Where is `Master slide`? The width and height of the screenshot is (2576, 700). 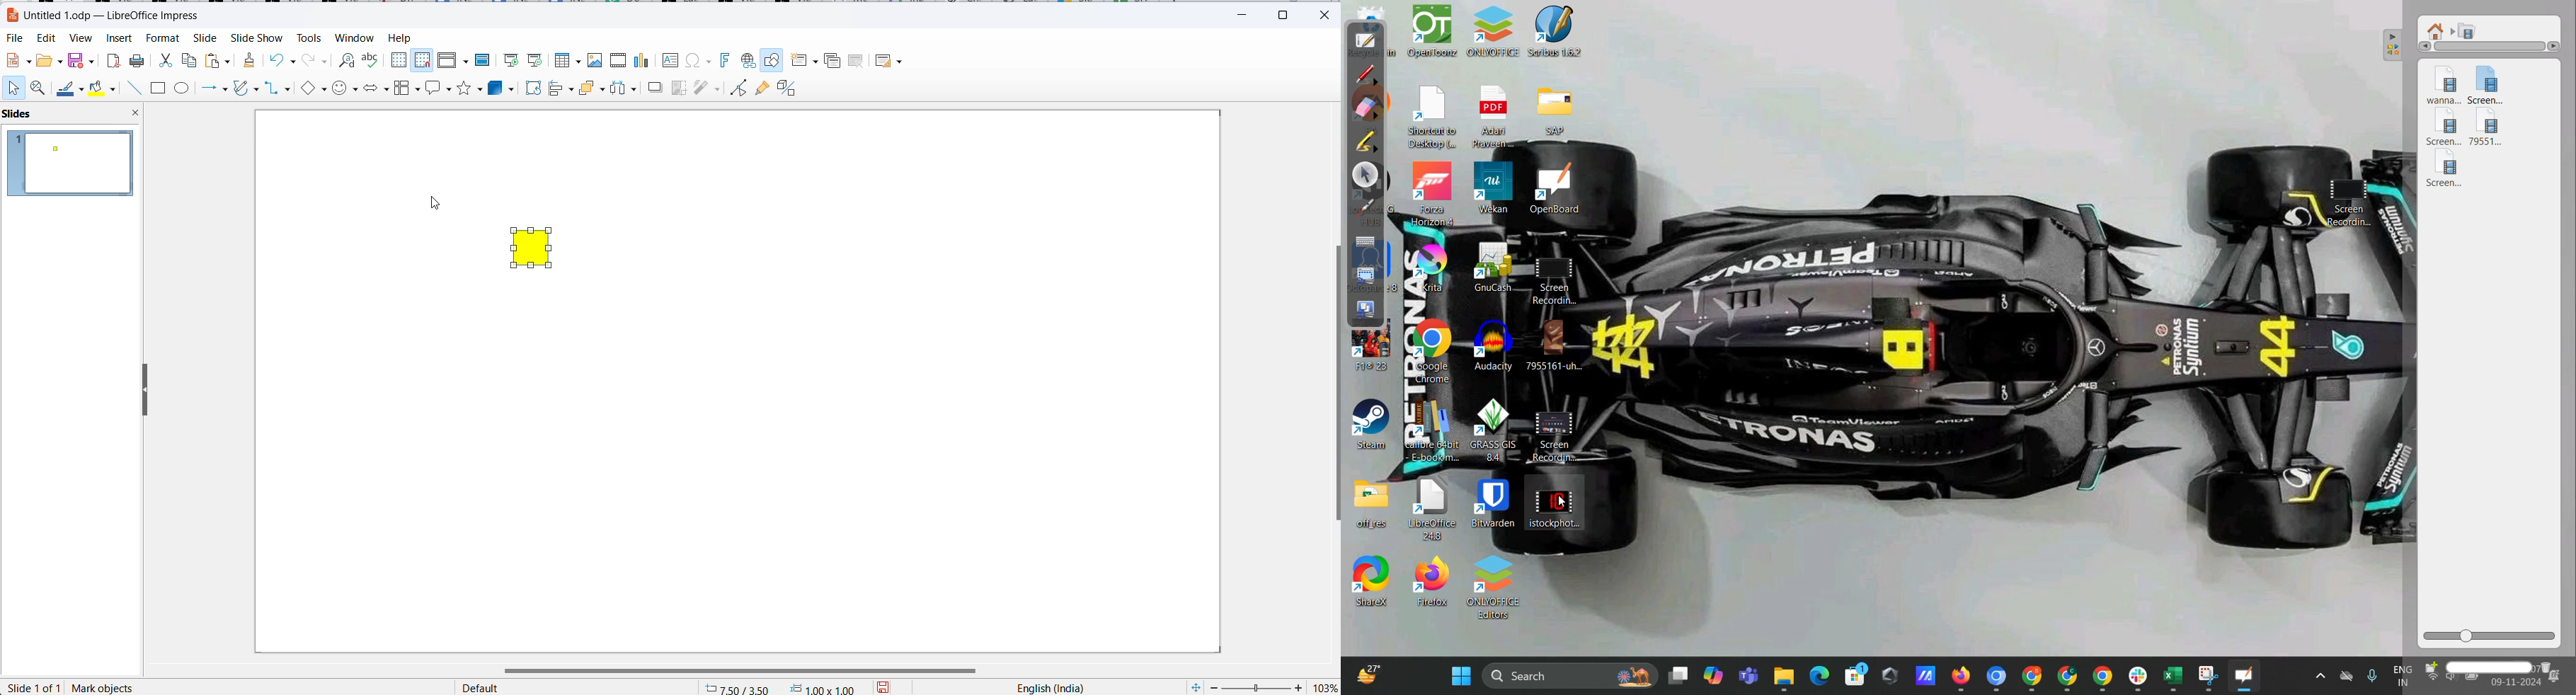
Master slide is located at coordinates (486, 59).